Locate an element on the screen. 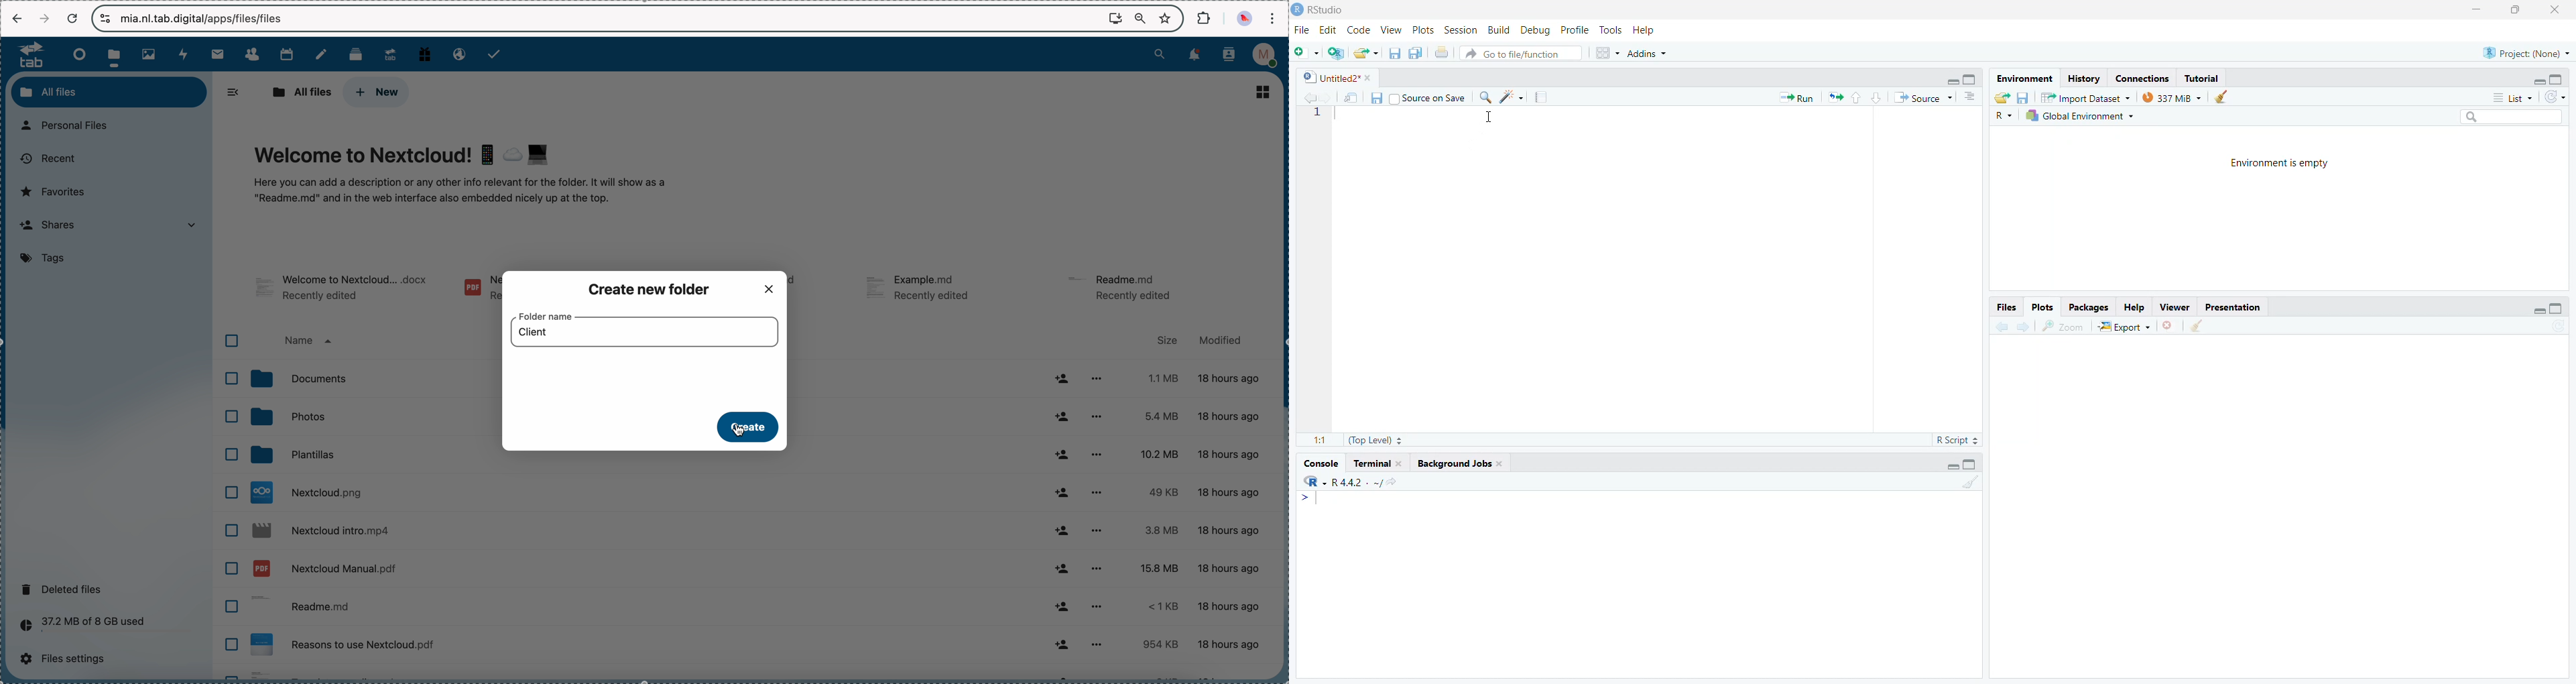 This screenshot has height=700, width=2576. cursor is located at coordinates (1491, 119).